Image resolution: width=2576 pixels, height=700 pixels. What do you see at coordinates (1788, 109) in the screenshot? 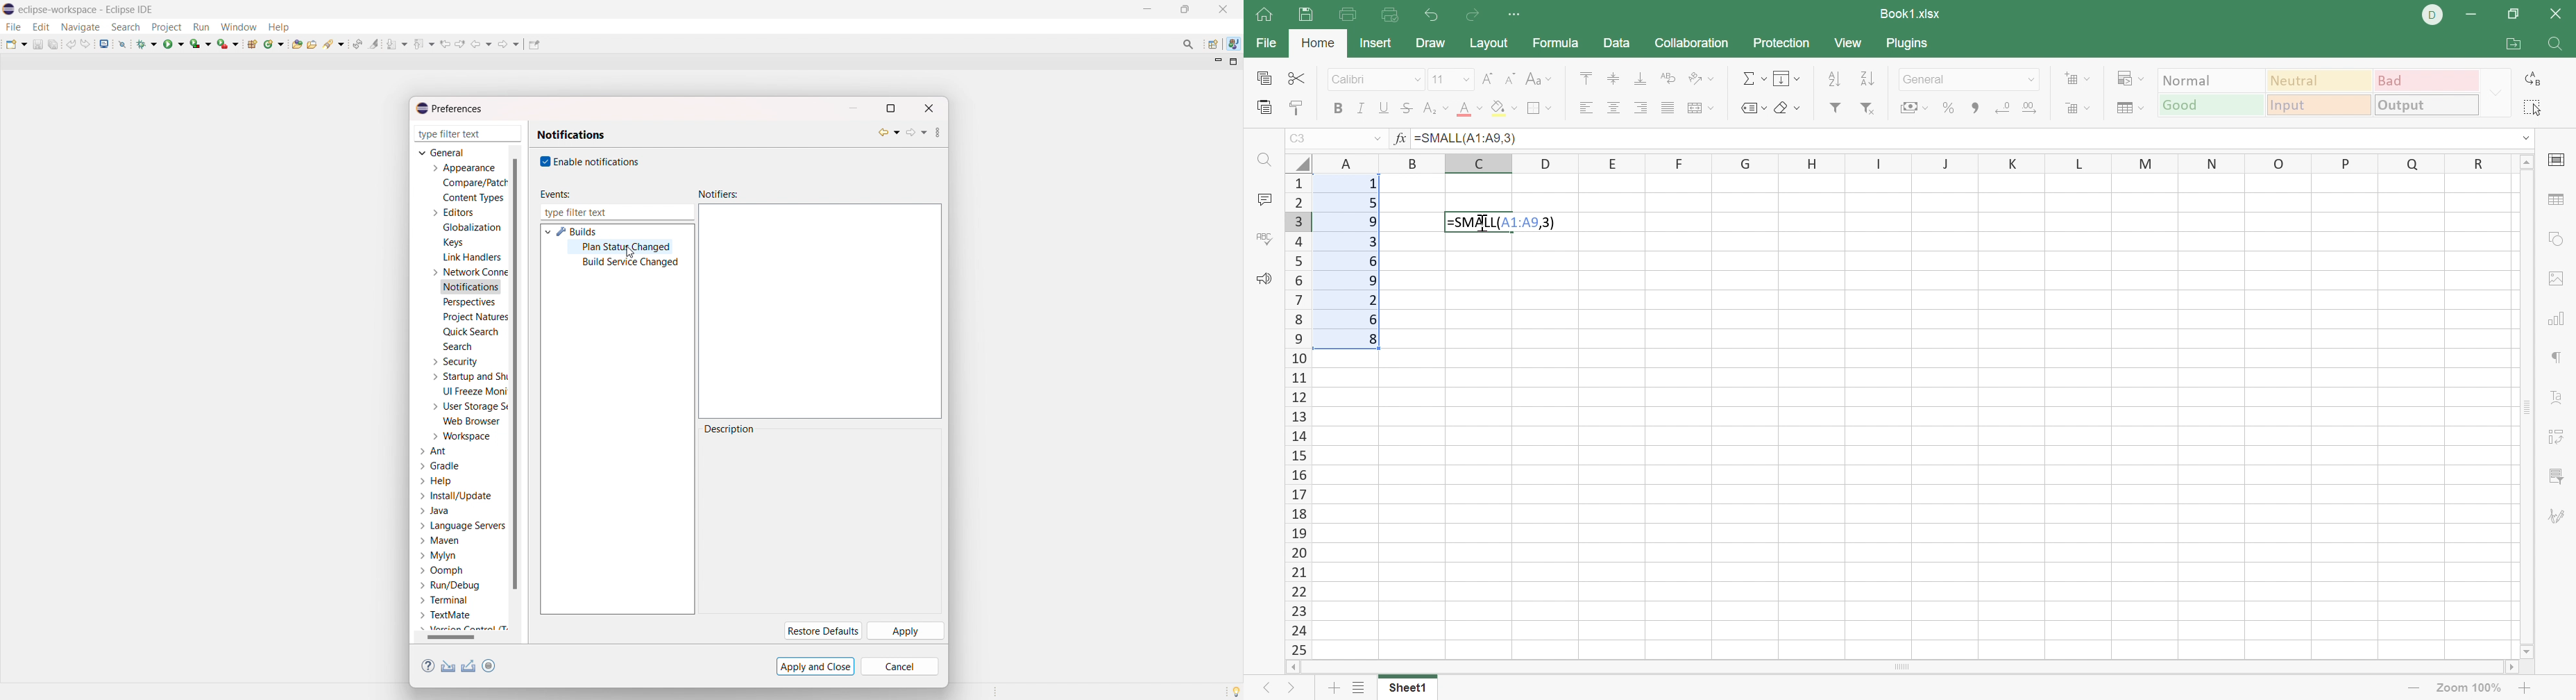
I see `Clear style` at bounding box center [1788, 109].